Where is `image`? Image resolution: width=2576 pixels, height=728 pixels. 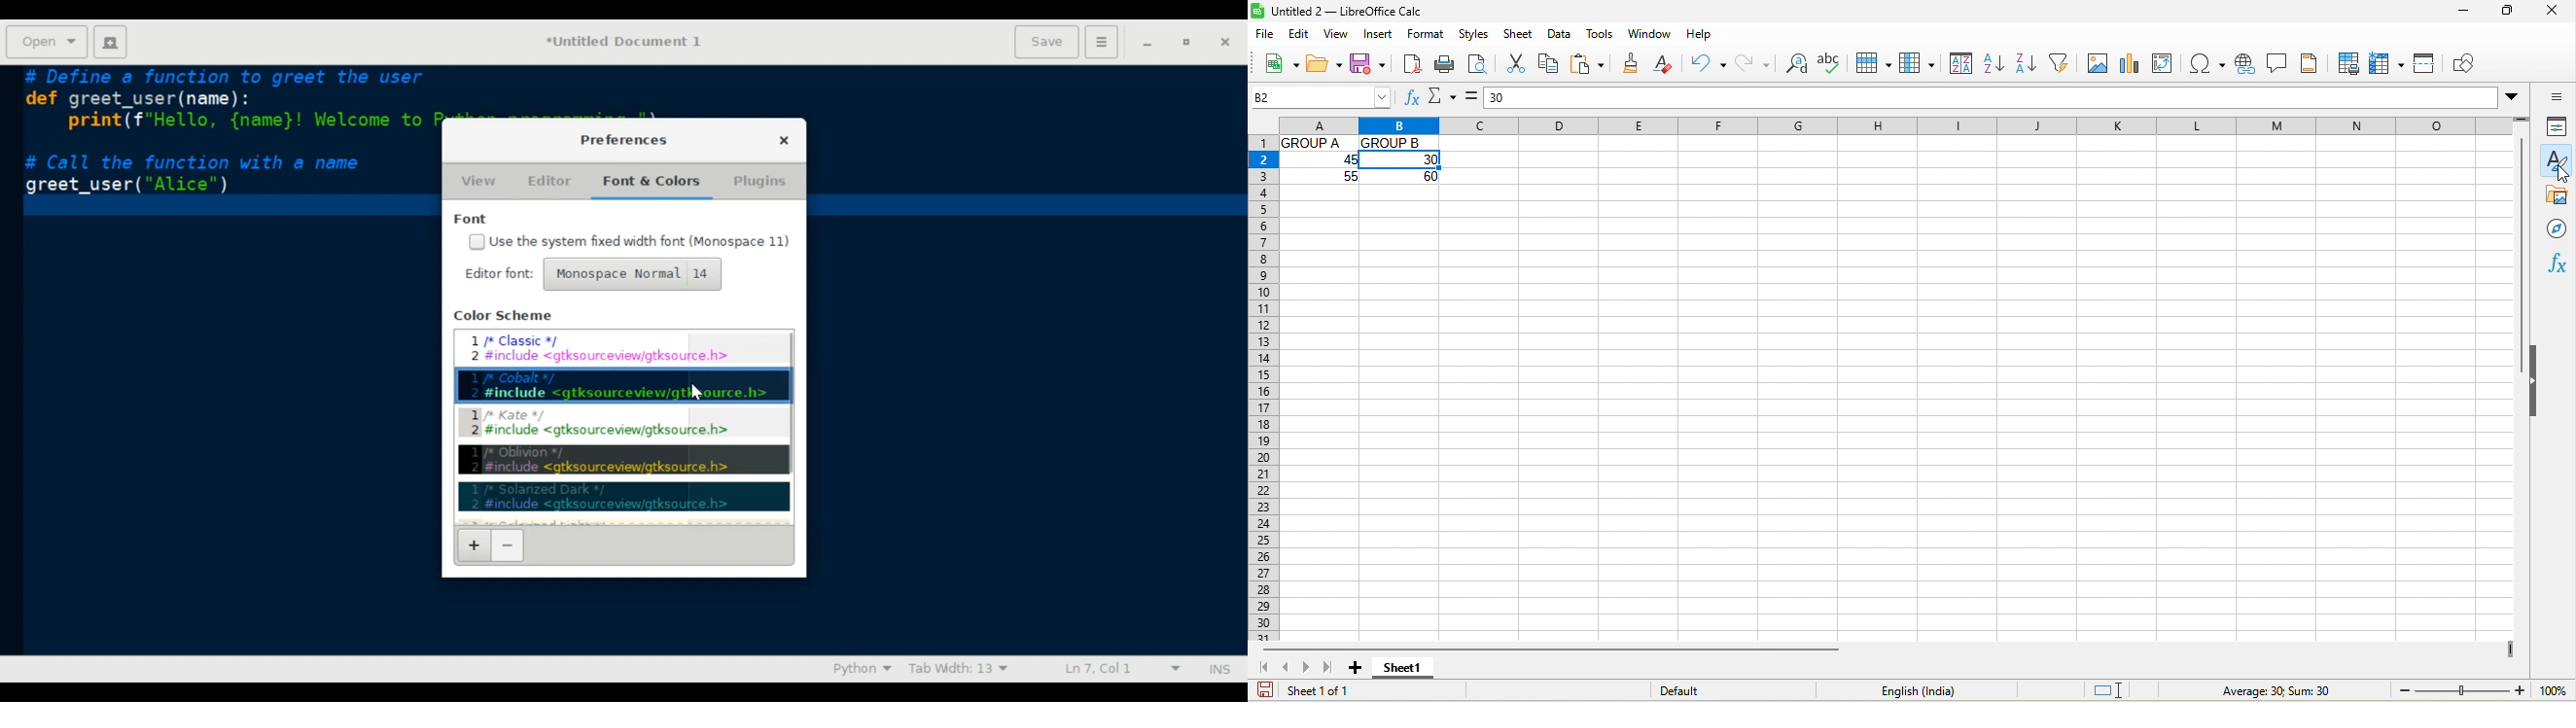
image is located at coordinates (2098, 63).